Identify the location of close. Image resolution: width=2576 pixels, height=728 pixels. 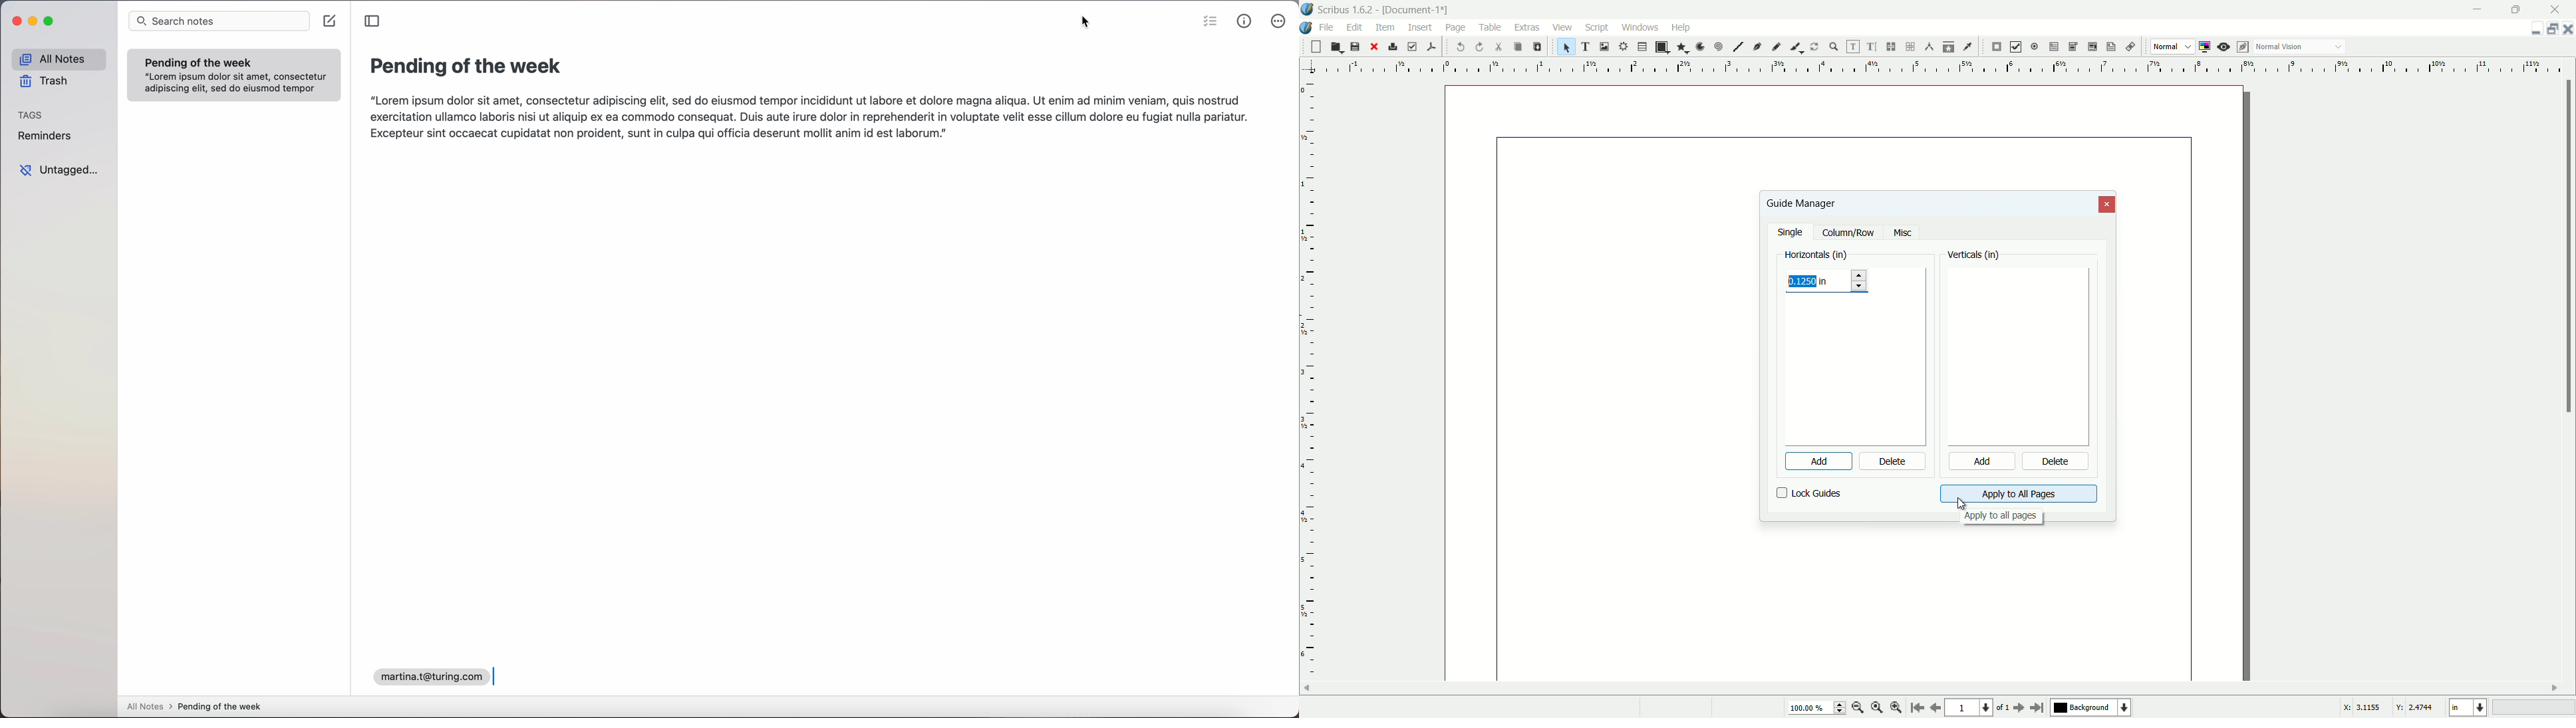
(1373, 47).